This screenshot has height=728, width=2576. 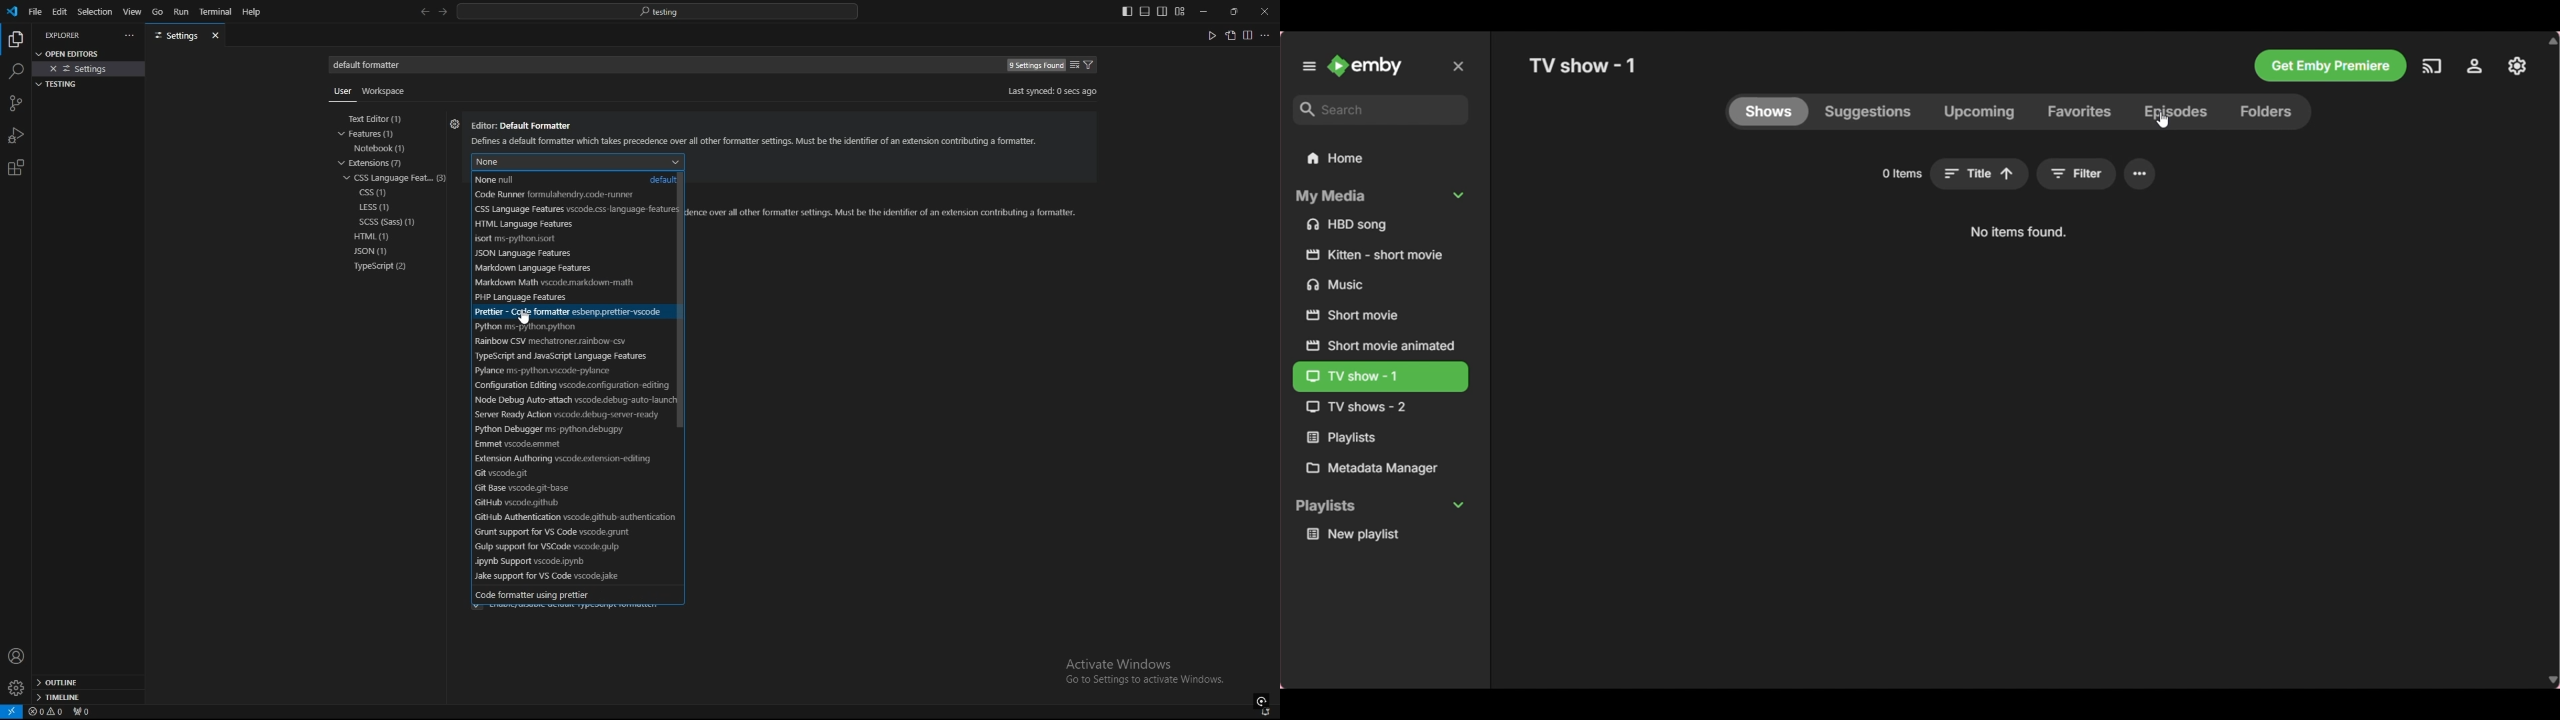 What do you see at coordinates (257, 12) in the screenshot?
I see `help` at bounding box center [257, 12].